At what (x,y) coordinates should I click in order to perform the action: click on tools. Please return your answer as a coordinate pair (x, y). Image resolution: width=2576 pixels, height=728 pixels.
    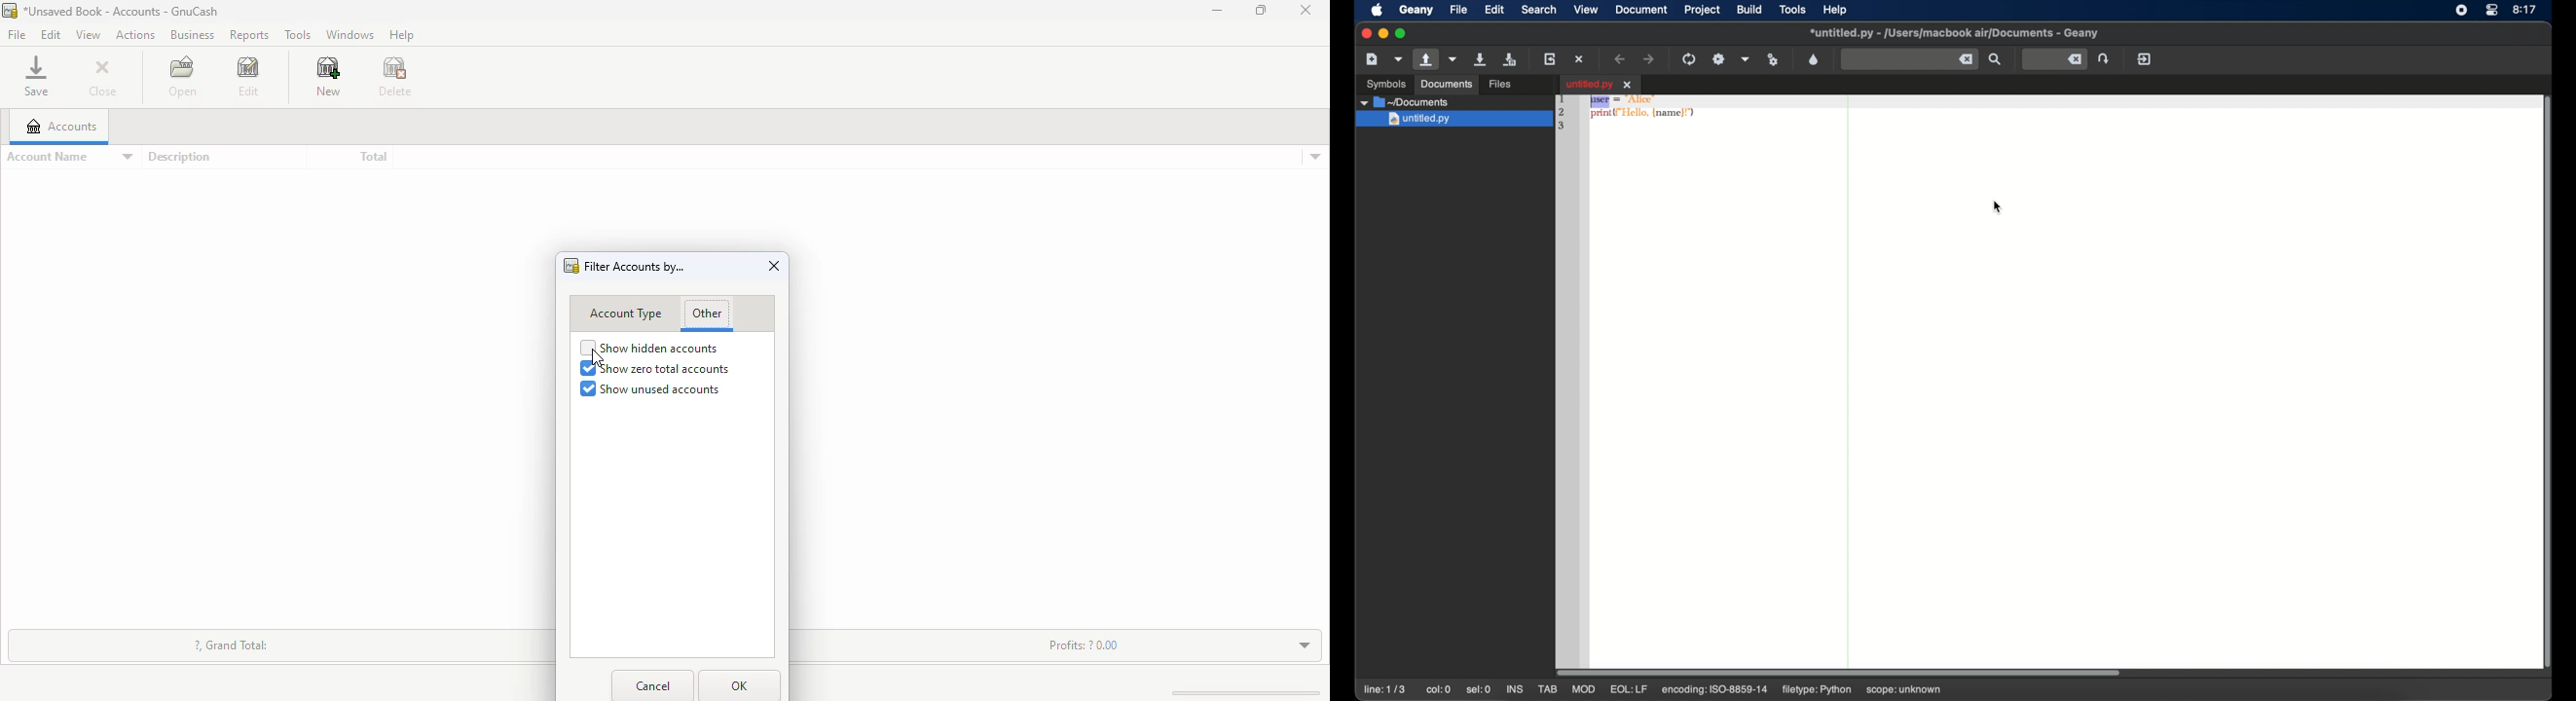
    Looking at the image, I should click on (297, 34).